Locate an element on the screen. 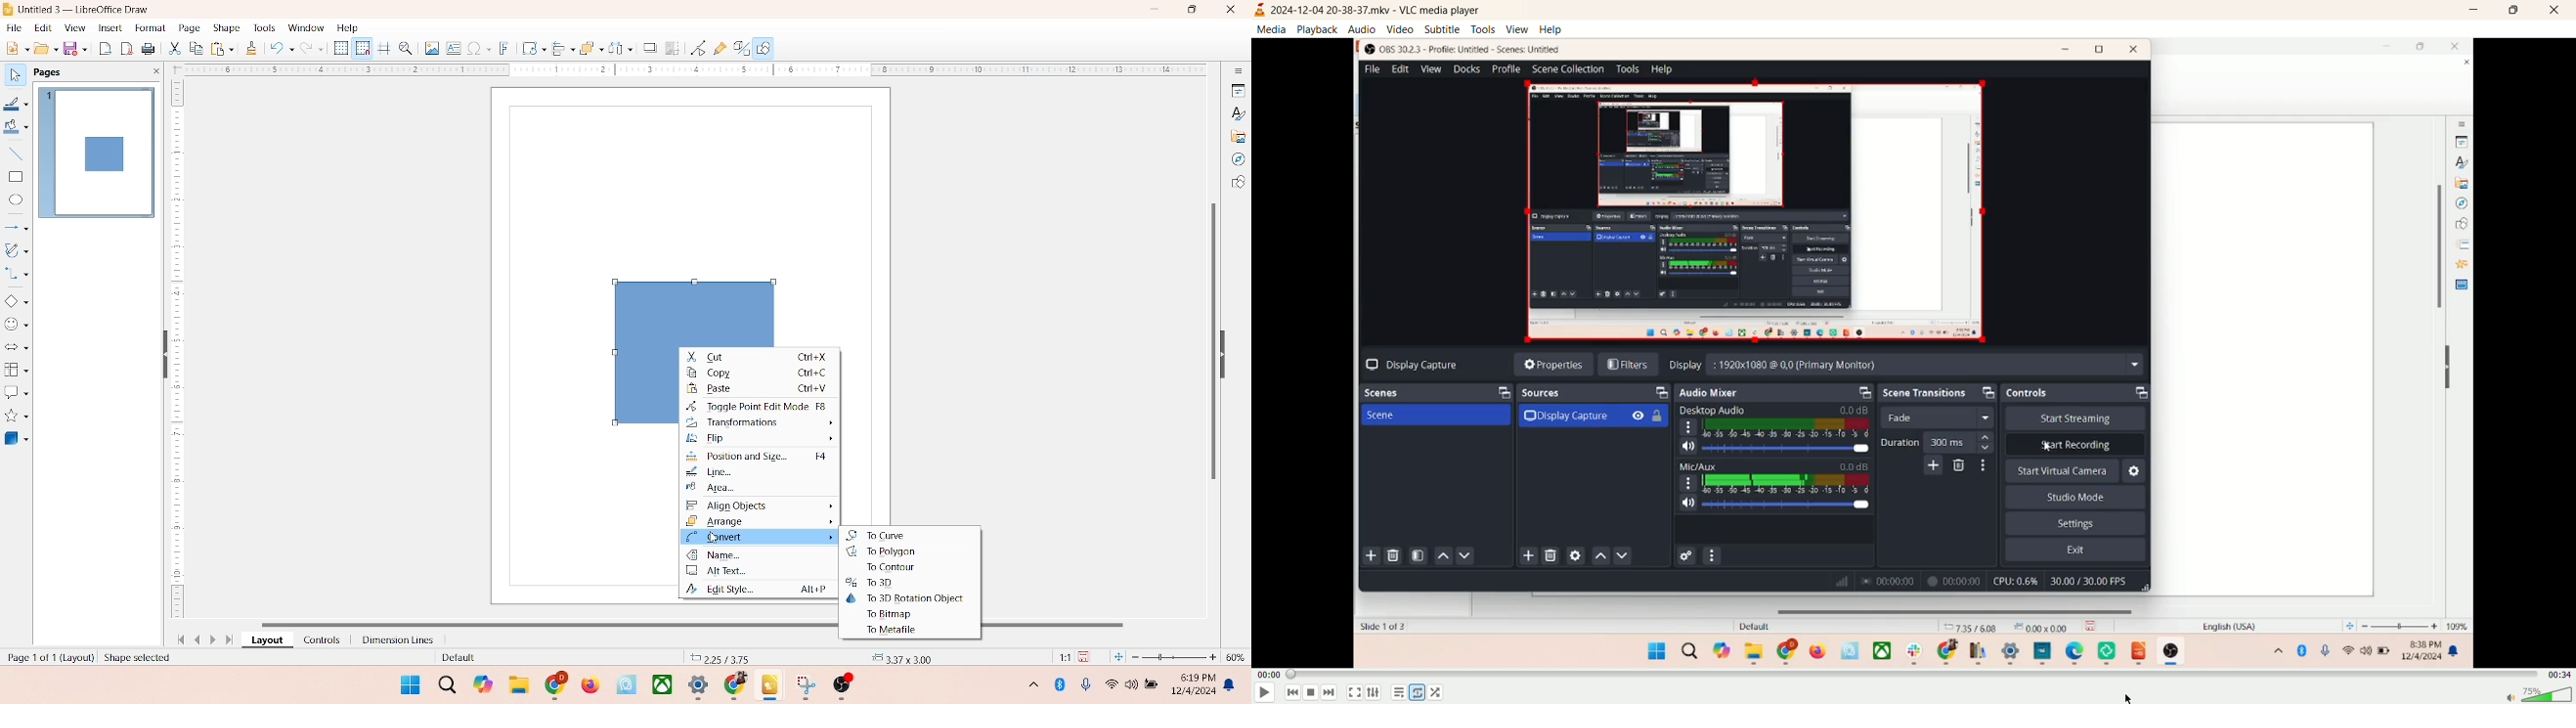  default is located at coordinates (455, 658).